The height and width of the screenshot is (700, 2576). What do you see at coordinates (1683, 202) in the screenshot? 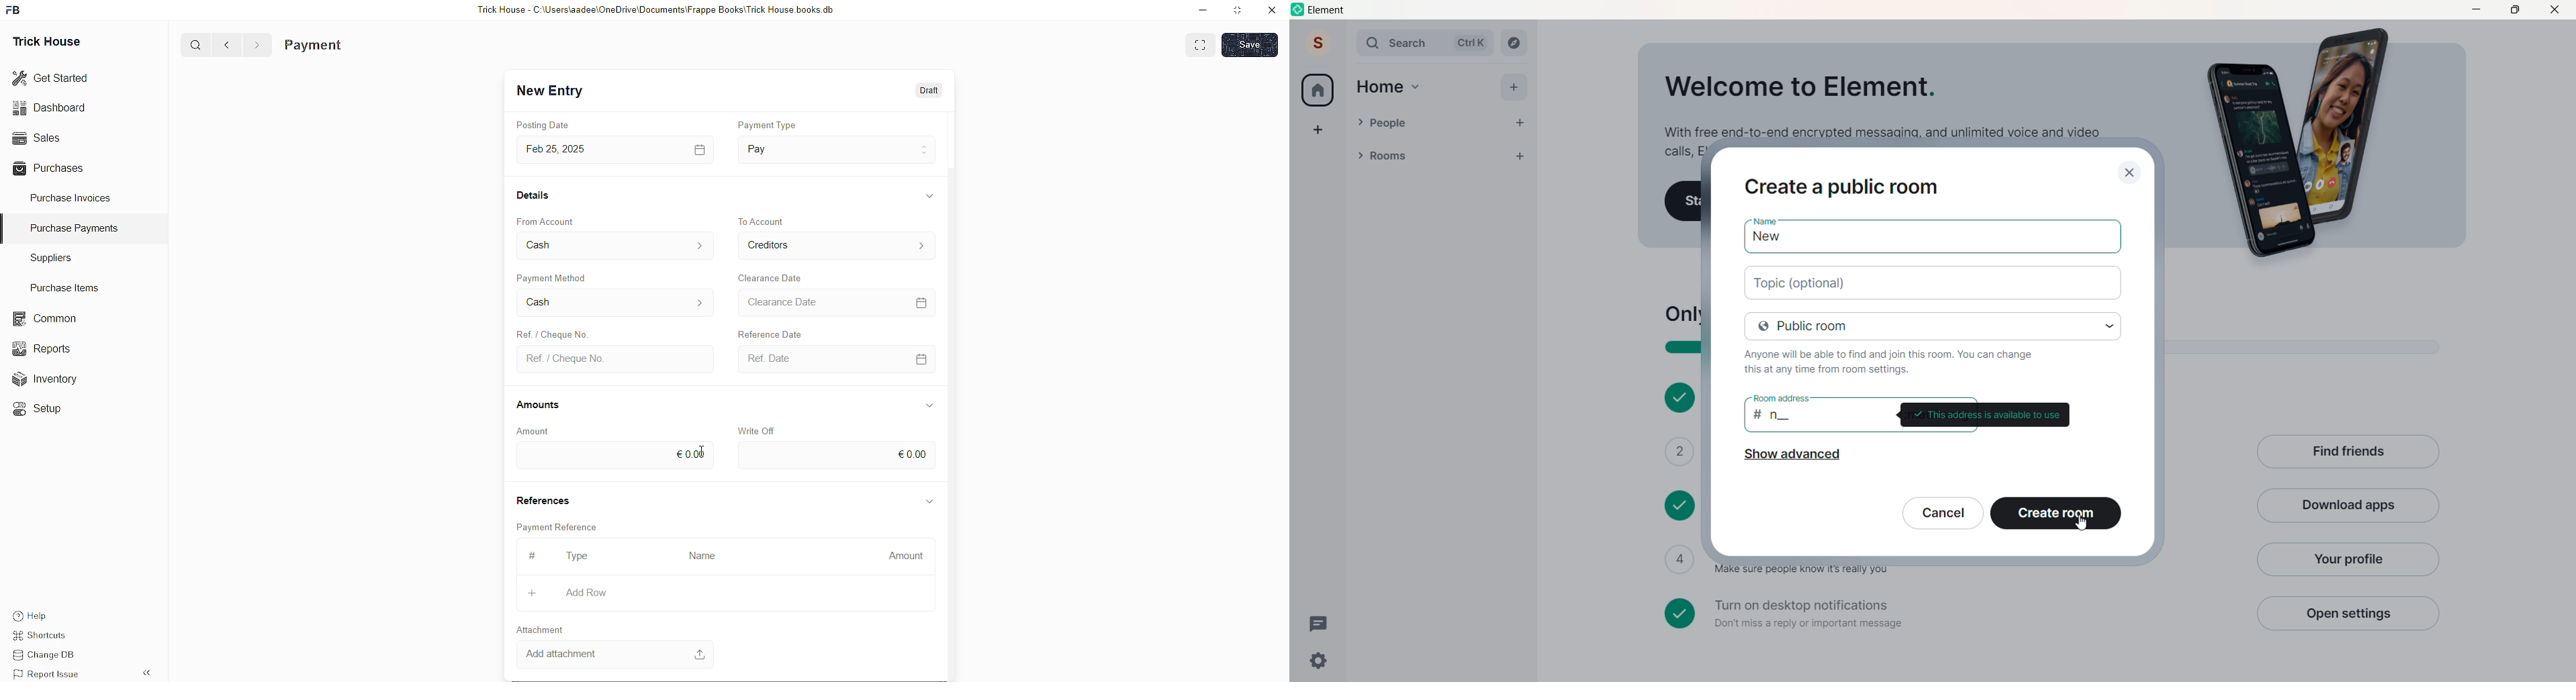
I see `Start your first chat` at bounding box center [1683, 202].